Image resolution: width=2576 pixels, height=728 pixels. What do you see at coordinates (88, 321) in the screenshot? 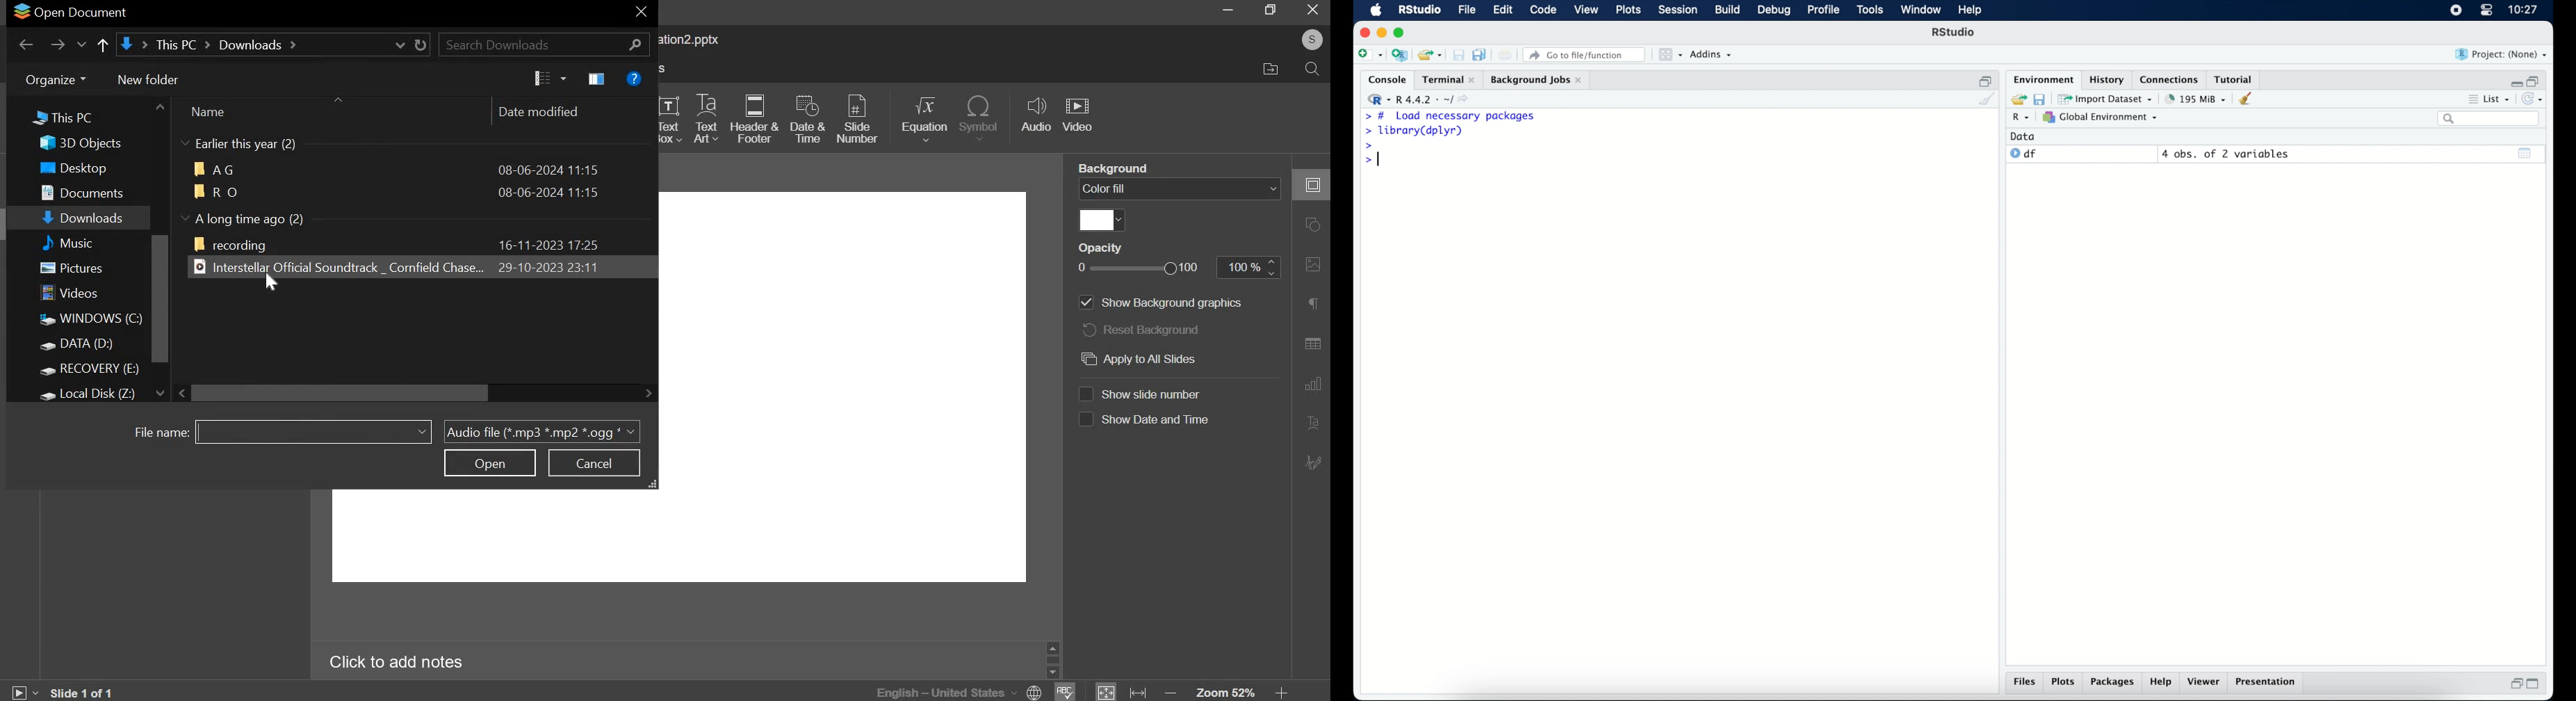
I see `WINDOWS (C:)` at bounding box center [88, 321].